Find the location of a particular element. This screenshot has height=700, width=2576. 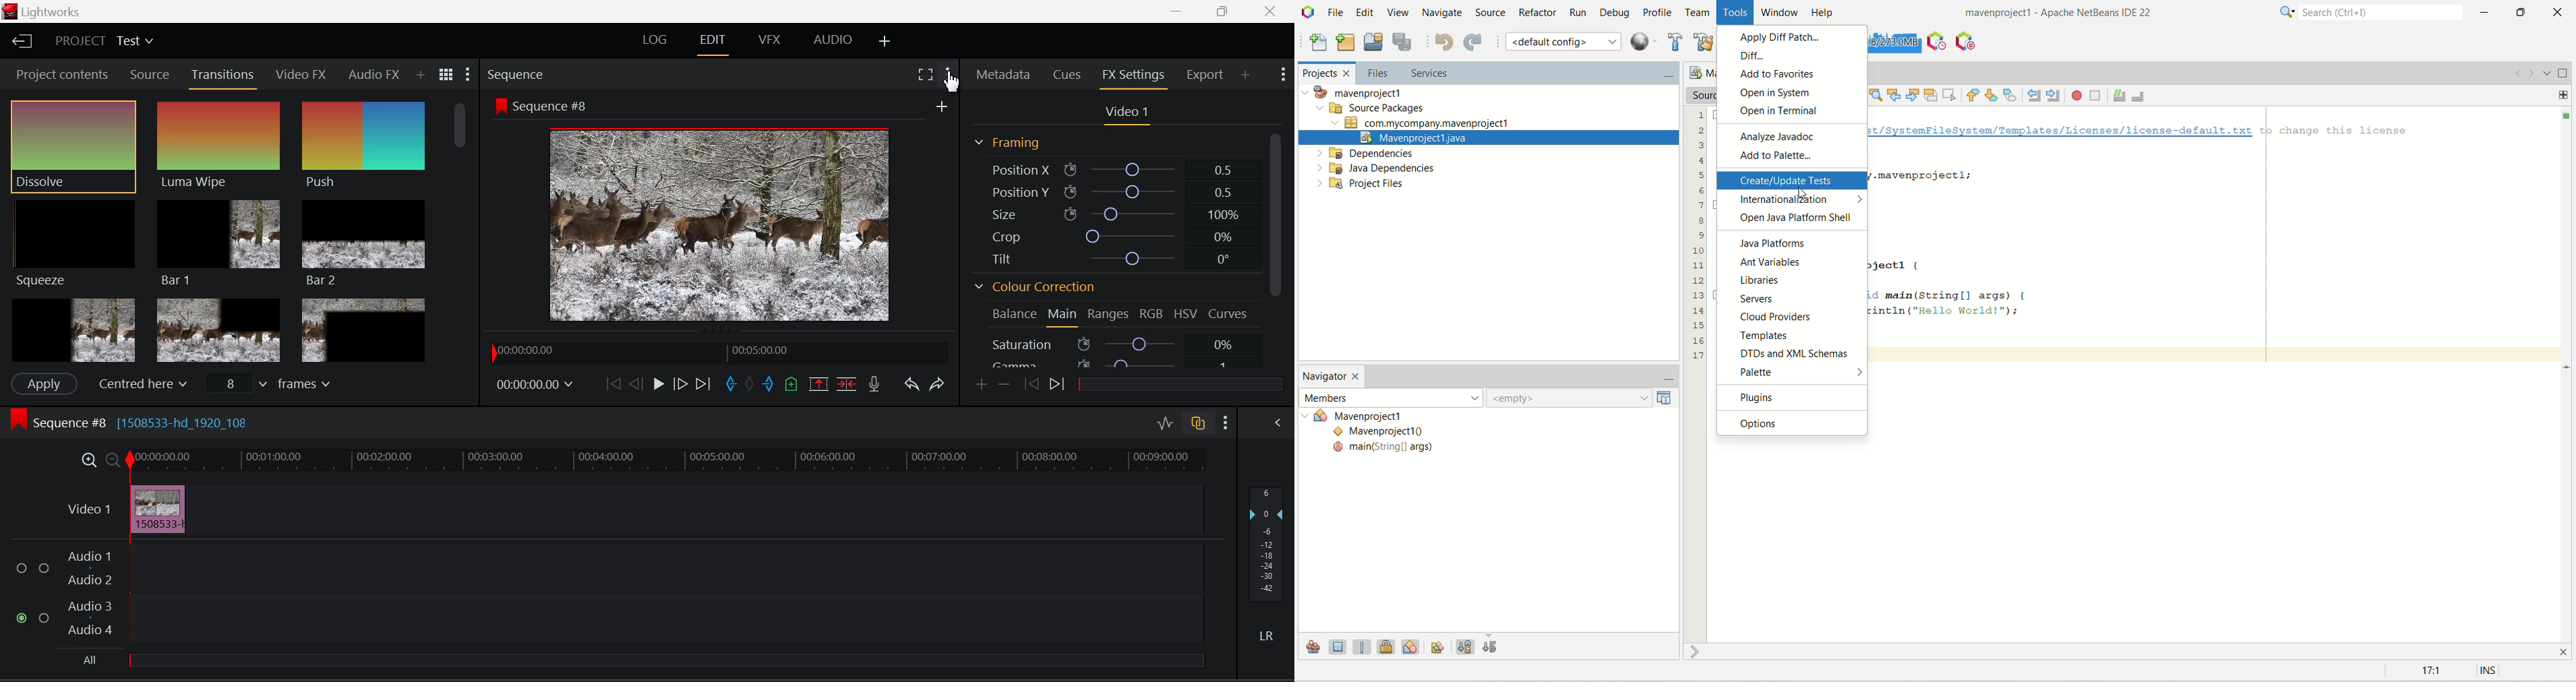

Dissolve is located at coordinates (73, 146).